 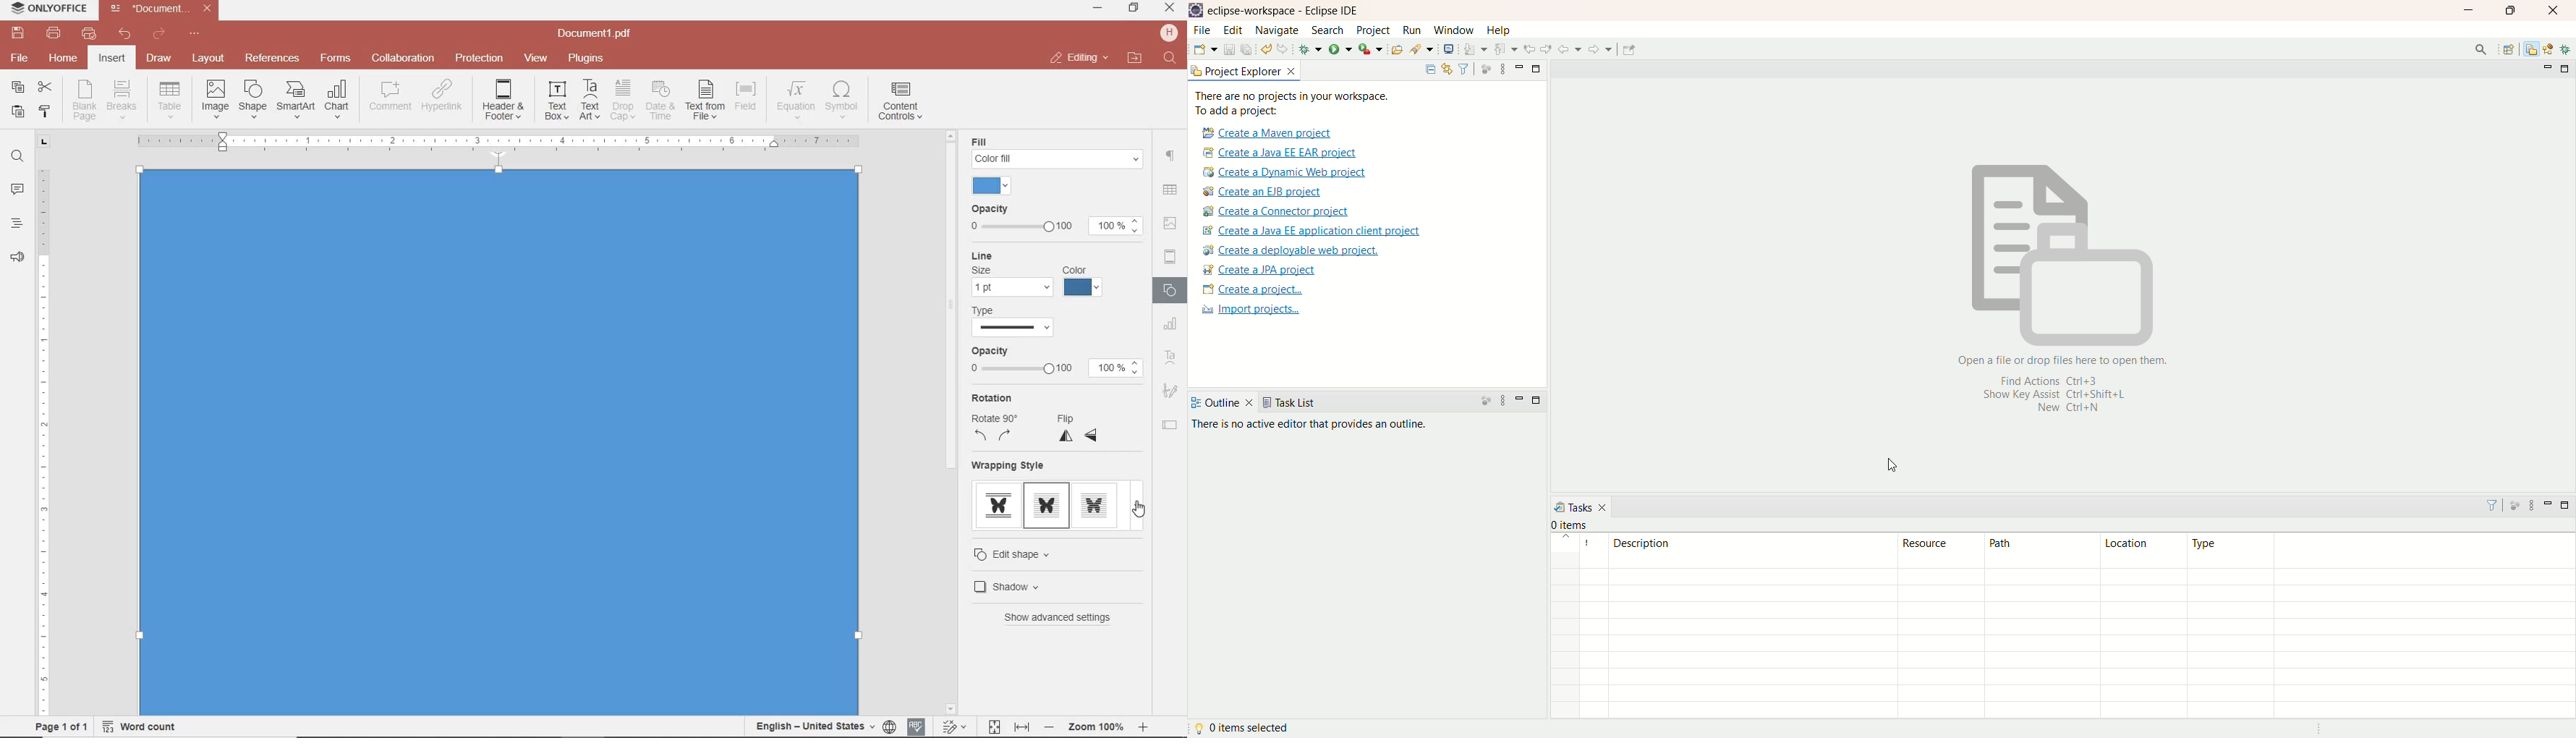 I want to click on system name, so click(x=45, y=9).